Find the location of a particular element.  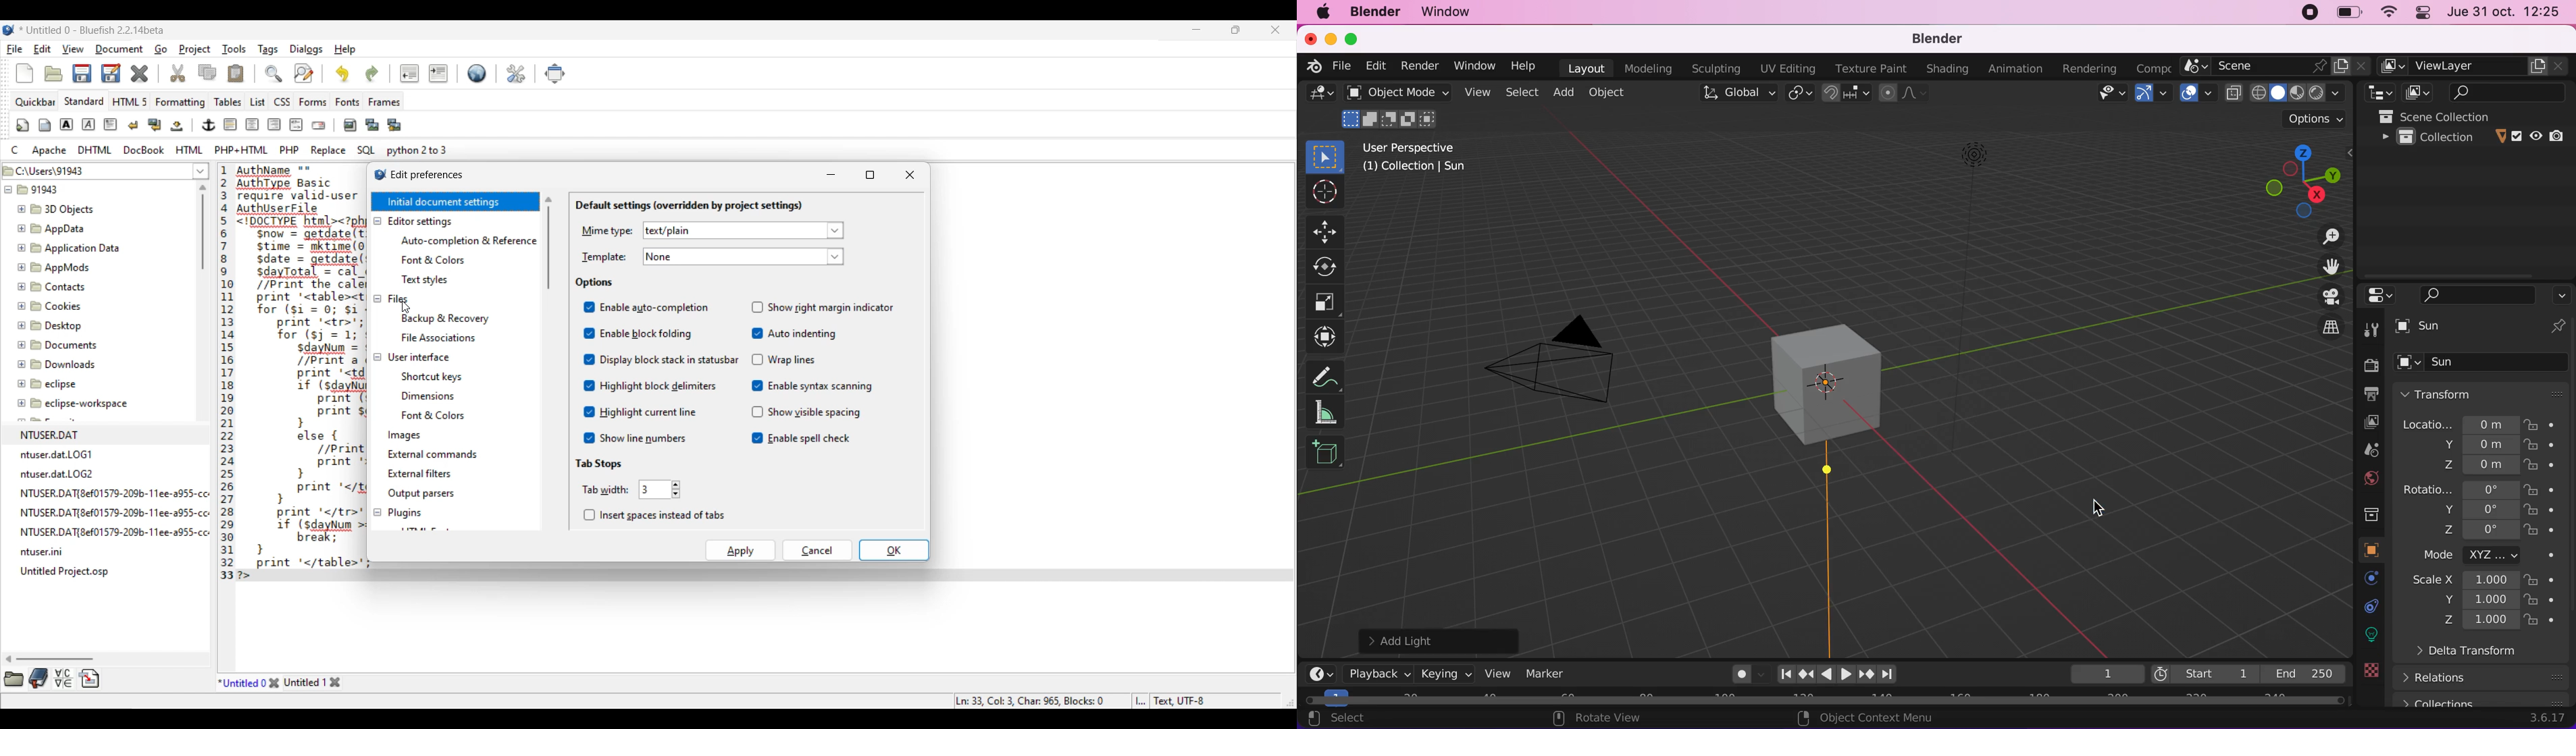

collections is located at coordinates (2484, 700).